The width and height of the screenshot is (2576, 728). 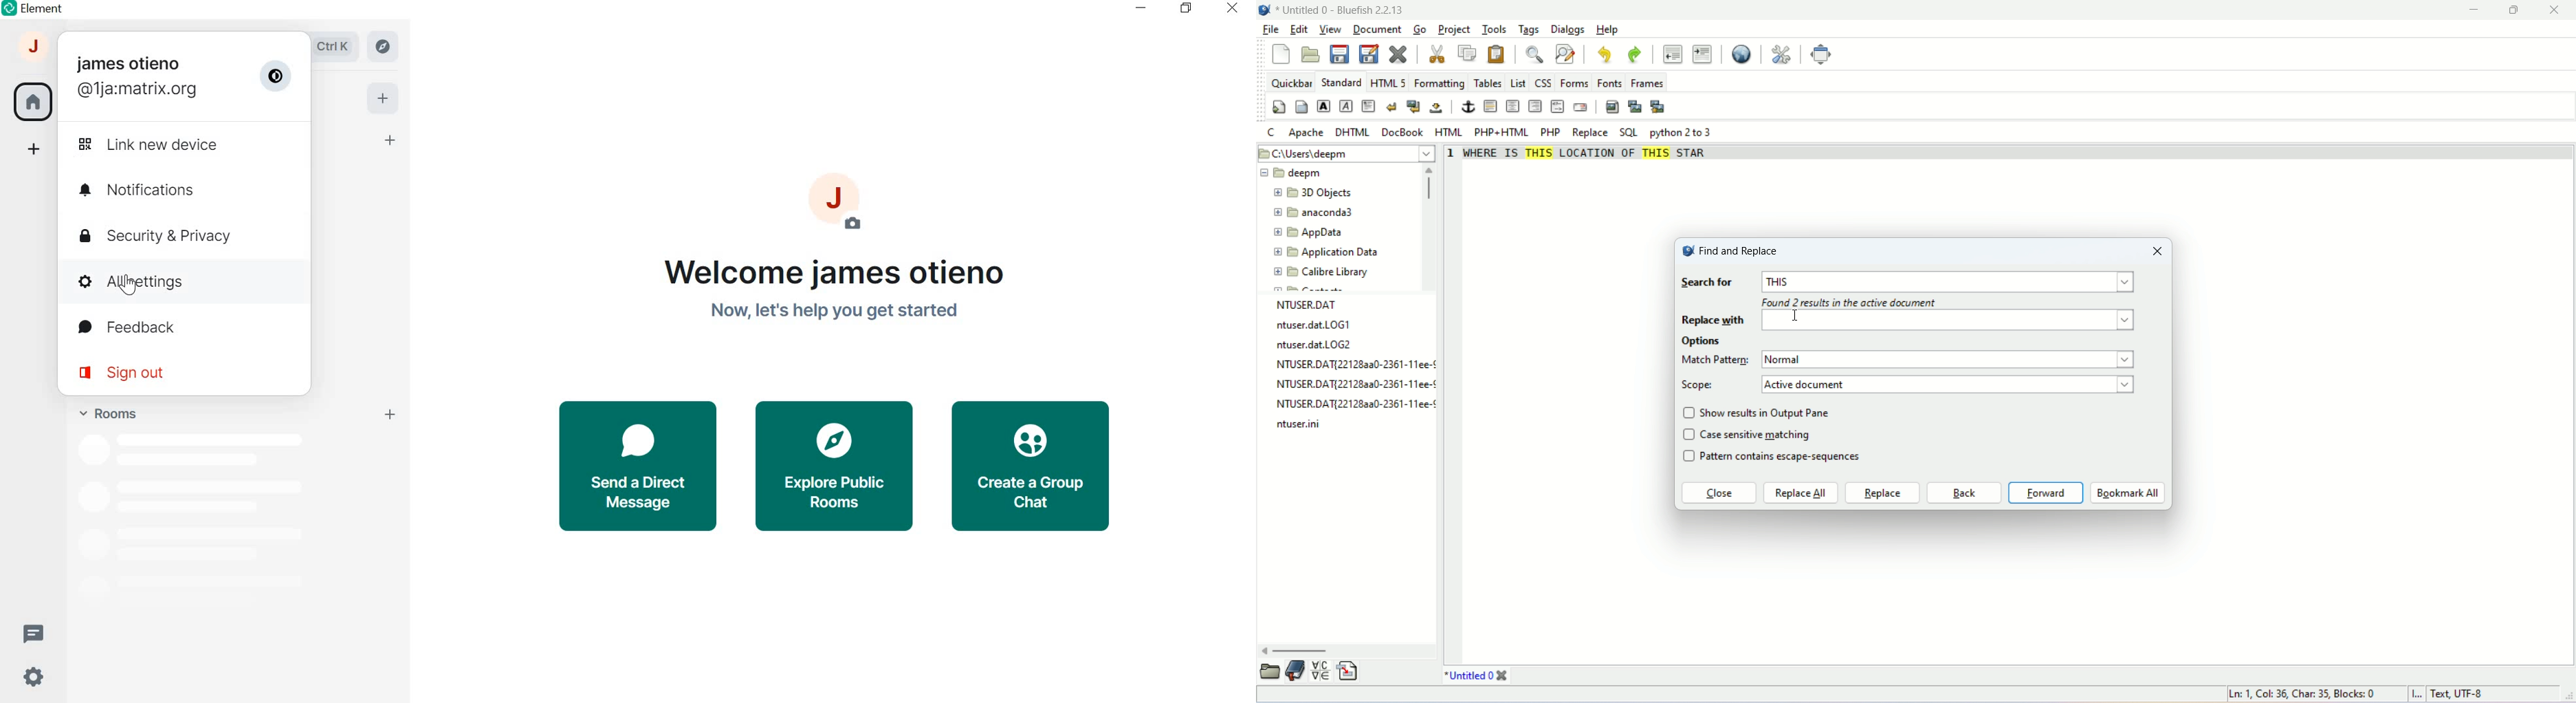 What do you see at coordinates (1341, 54) in the screenshot?
I see `save file` at bounding box center [1341, 54].